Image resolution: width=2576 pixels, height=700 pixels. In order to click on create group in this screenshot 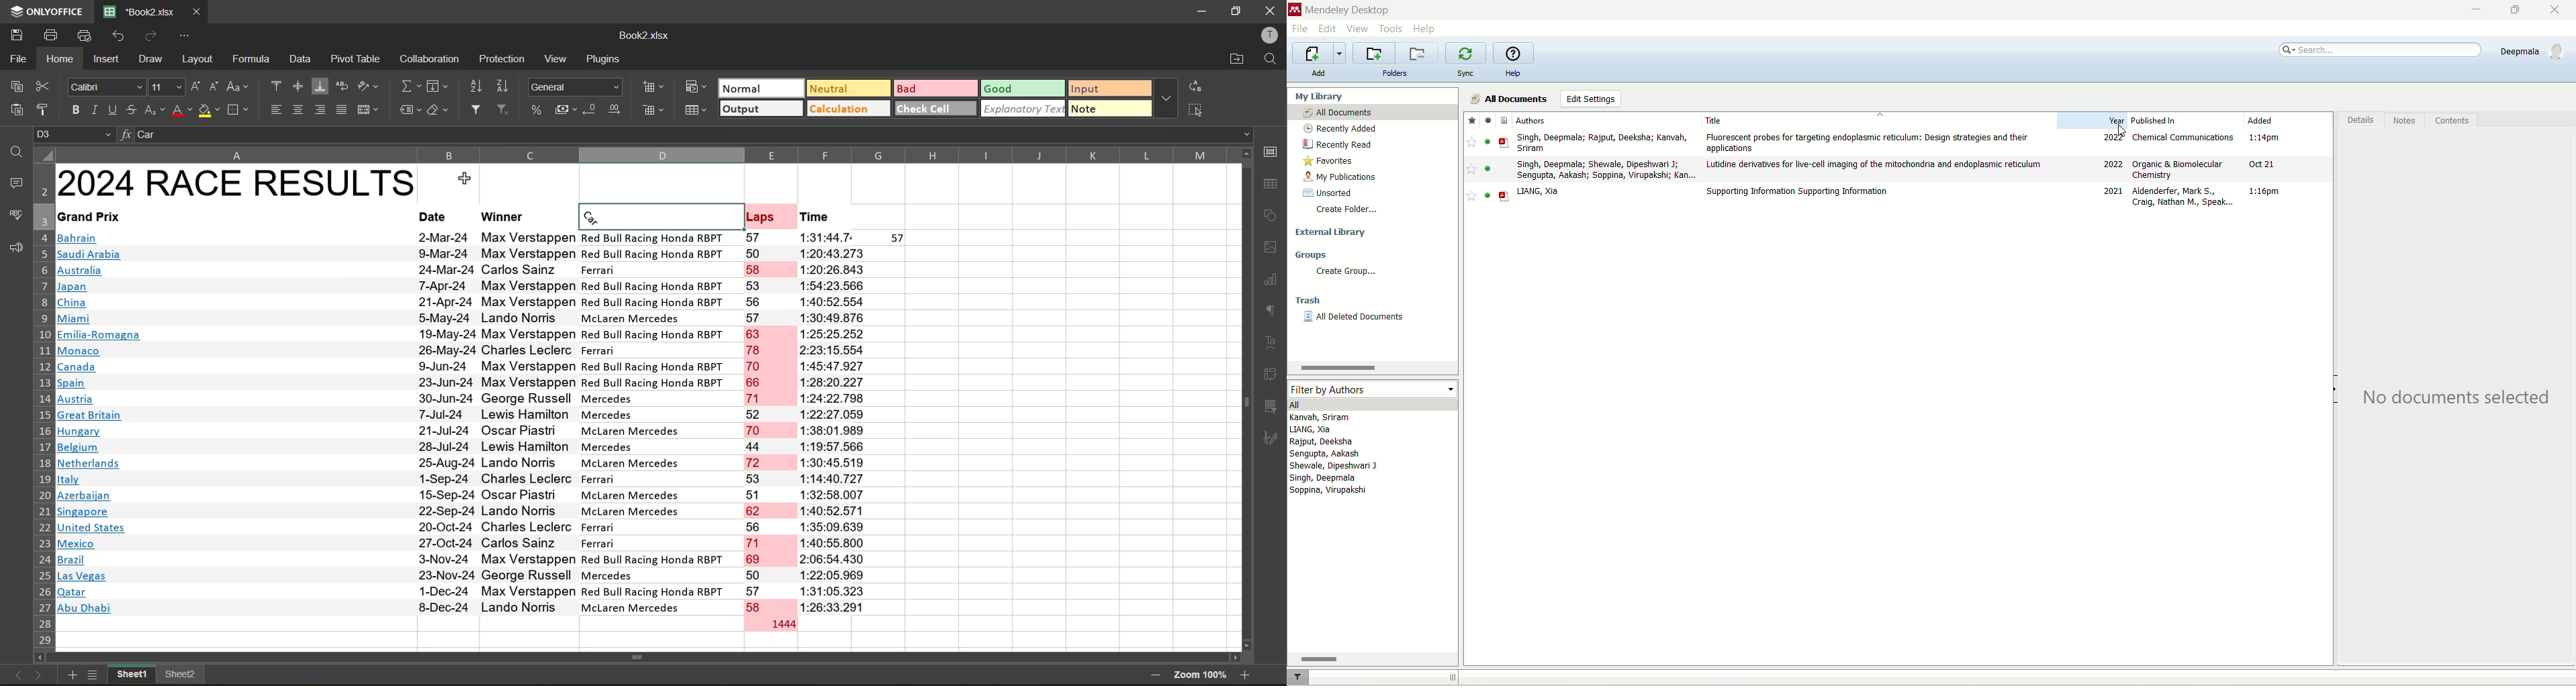, I will do `click(1344, 271)`.